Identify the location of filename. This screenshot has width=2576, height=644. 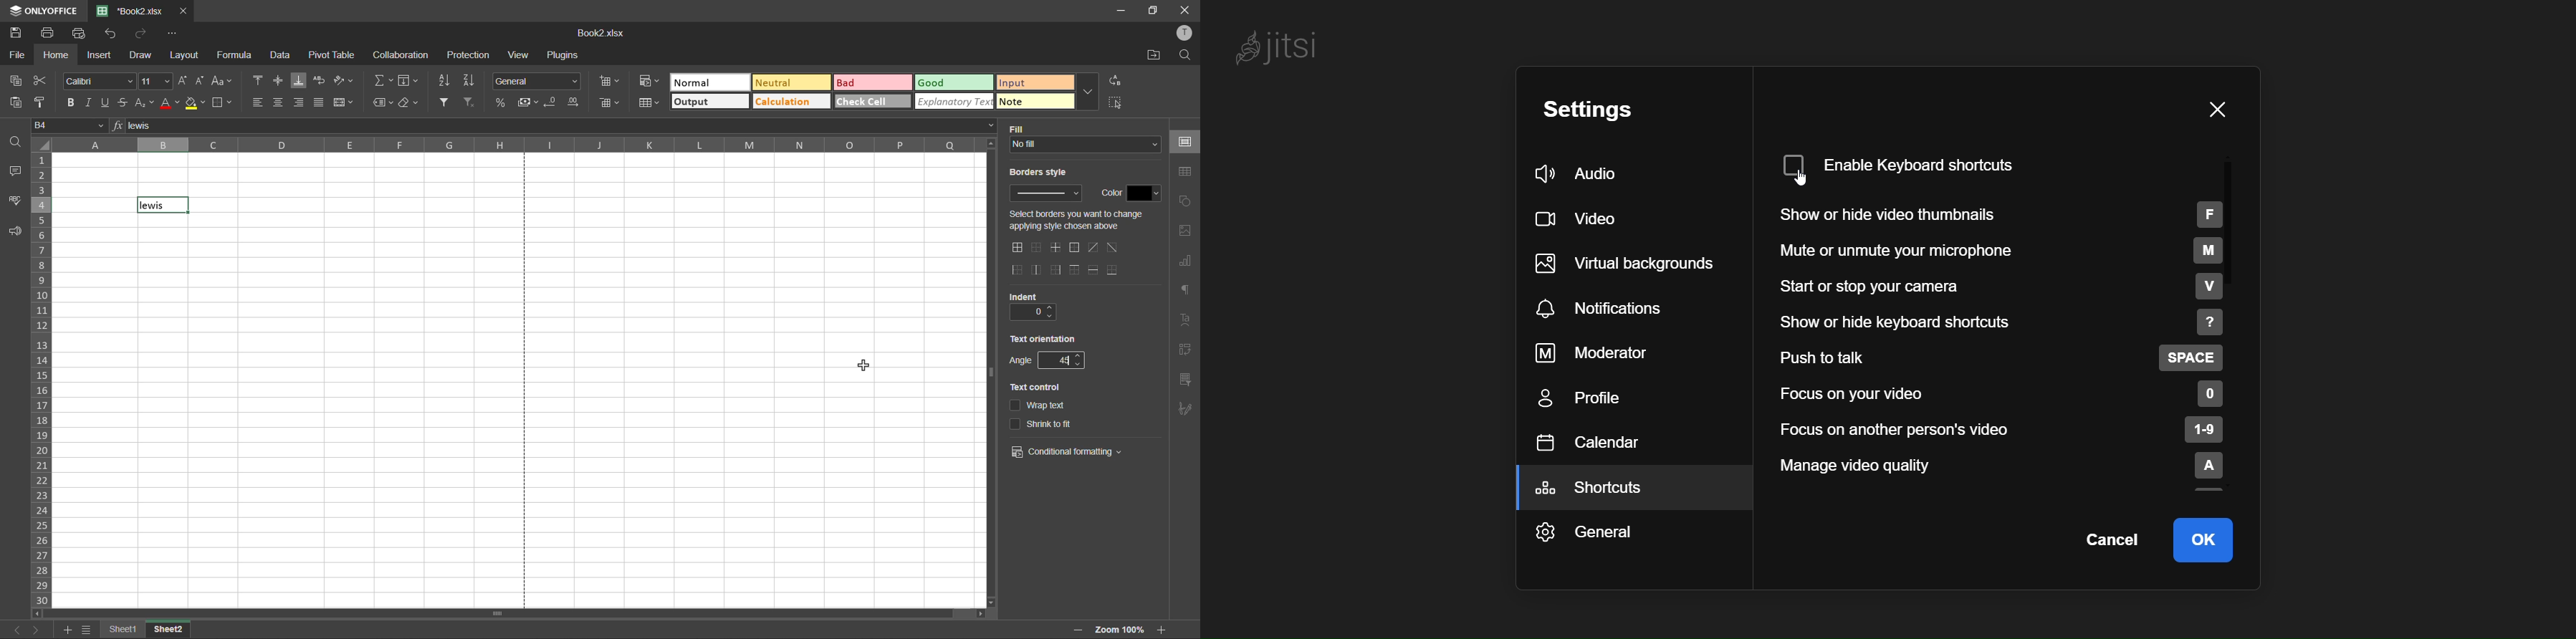
(130, 11).